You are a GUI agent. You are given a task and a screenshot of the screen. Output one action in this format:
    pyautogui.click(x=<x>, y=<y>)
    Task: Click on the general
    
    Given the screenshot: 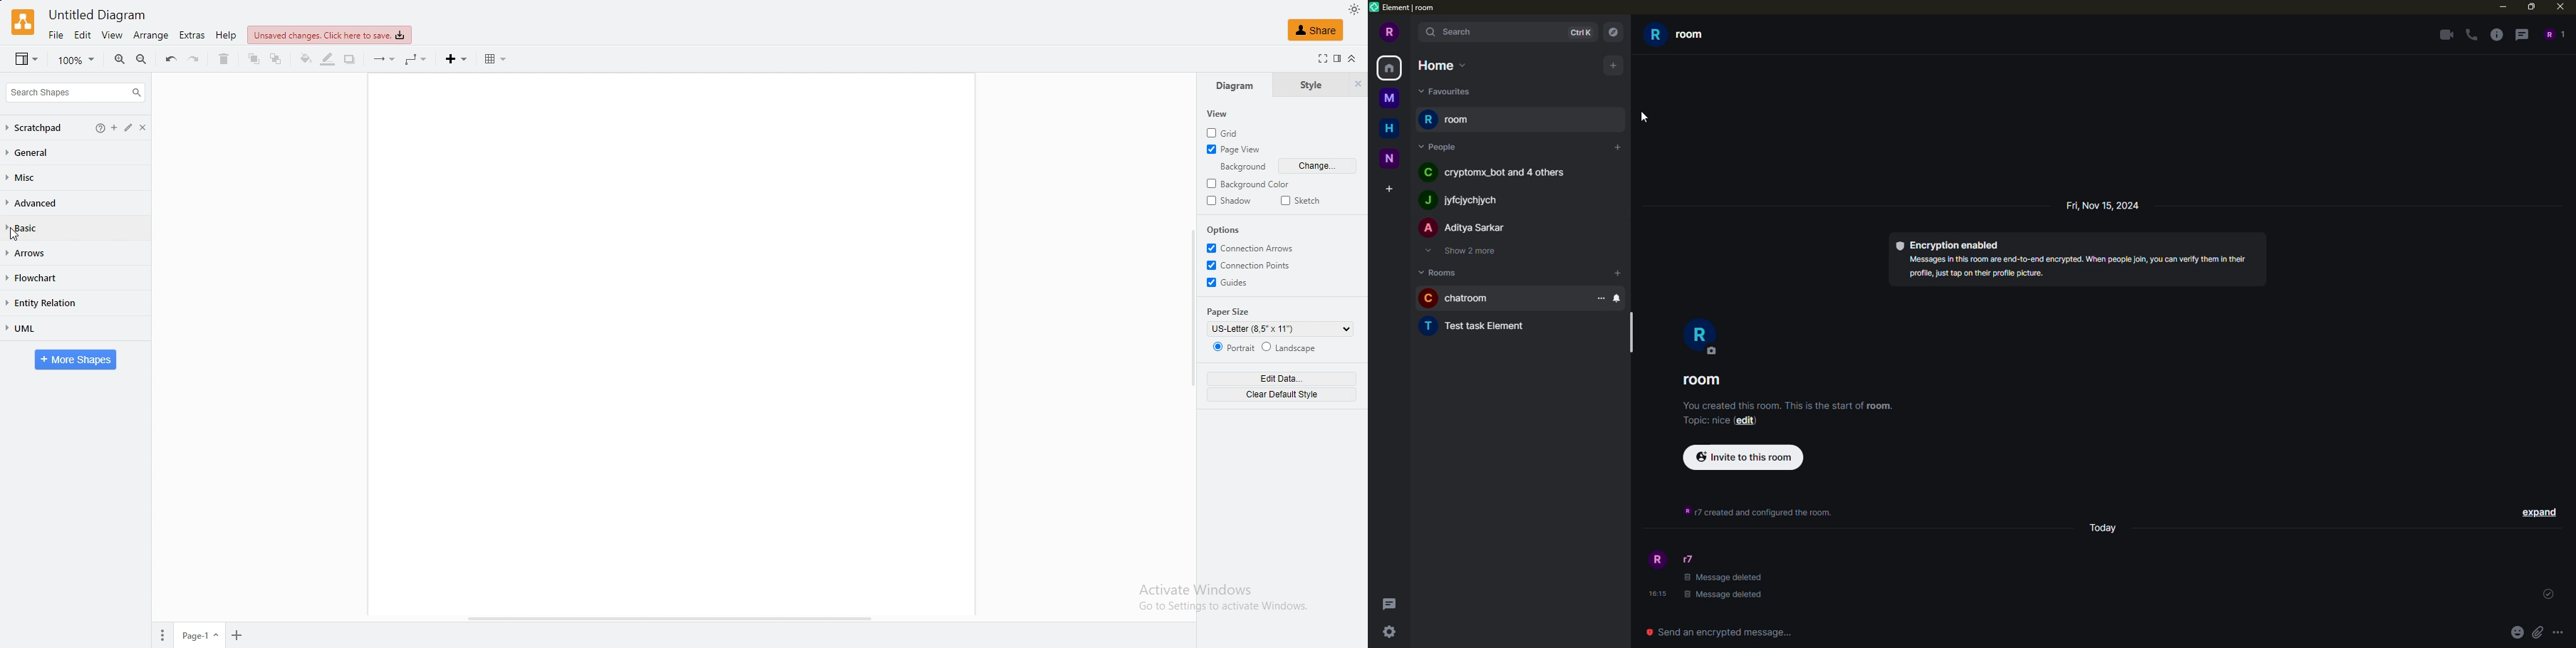 What is the action you would take?
    pyautogui.click(x=35, y=153)
    